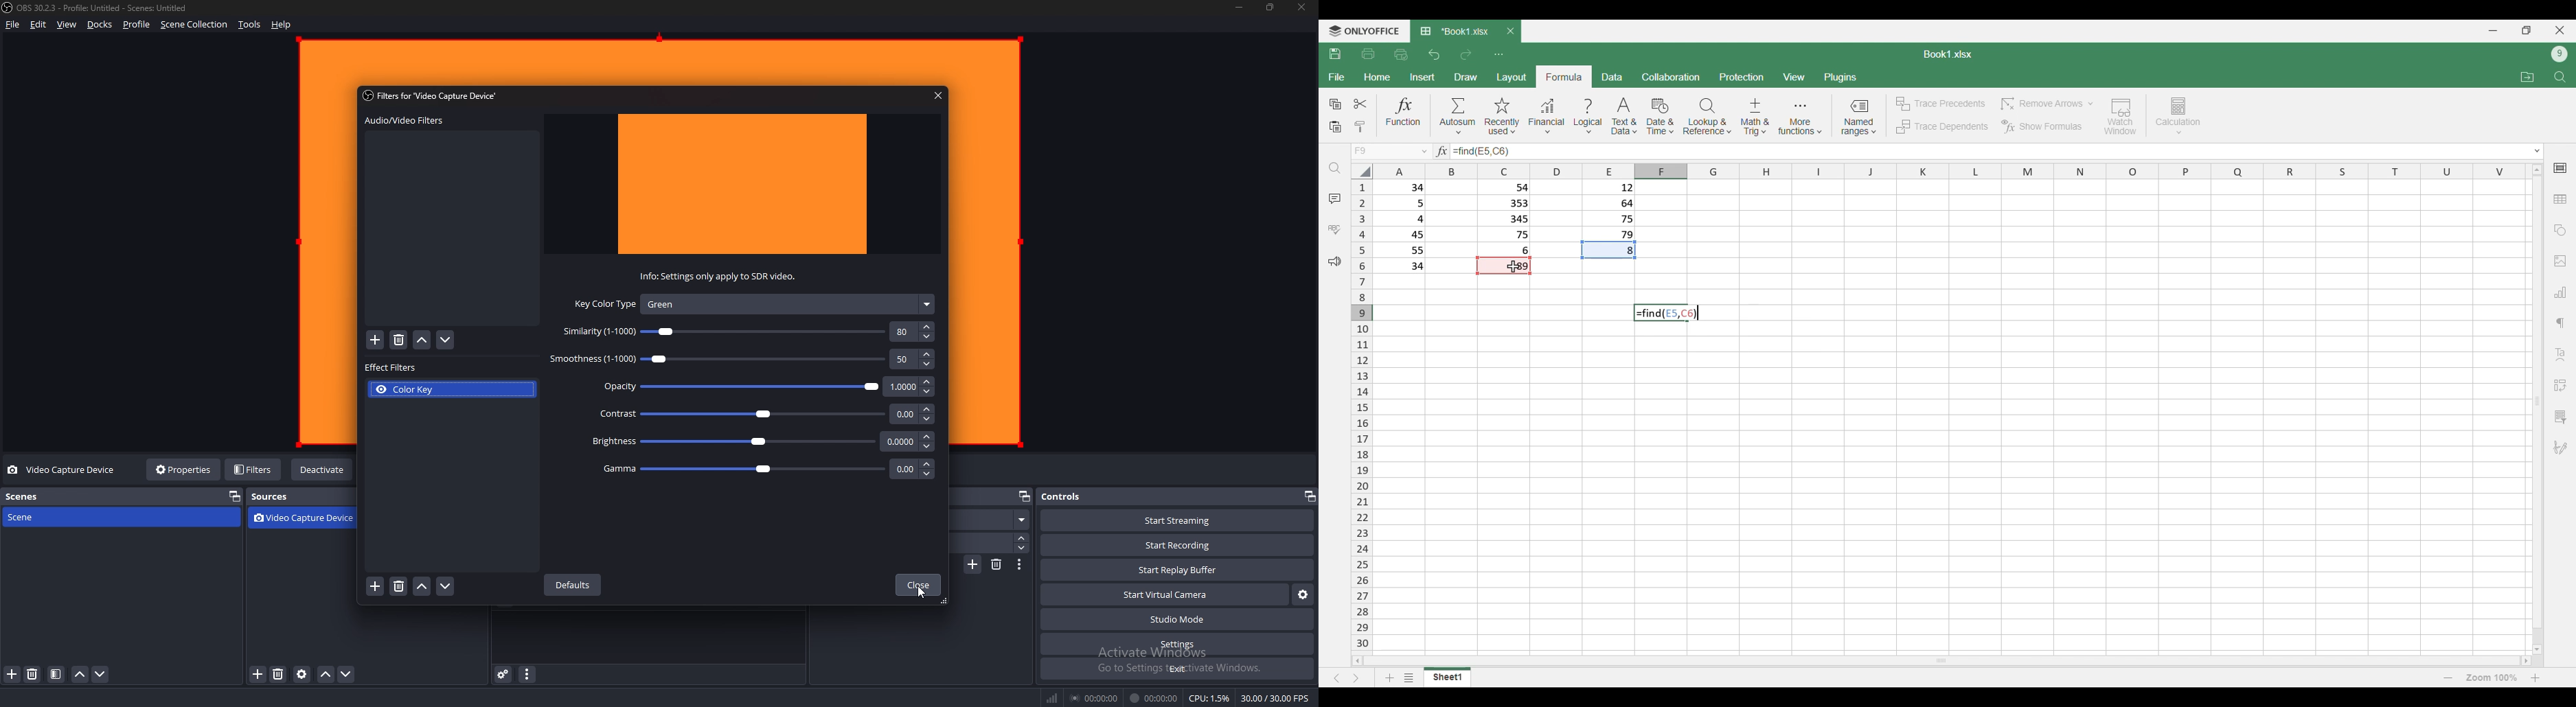 This screenshot has width=2576, height=728. What do you see at coordinates (1941, 127) in the screenshot?
I see `Trace dependents` at bounding box center [1941, 127].